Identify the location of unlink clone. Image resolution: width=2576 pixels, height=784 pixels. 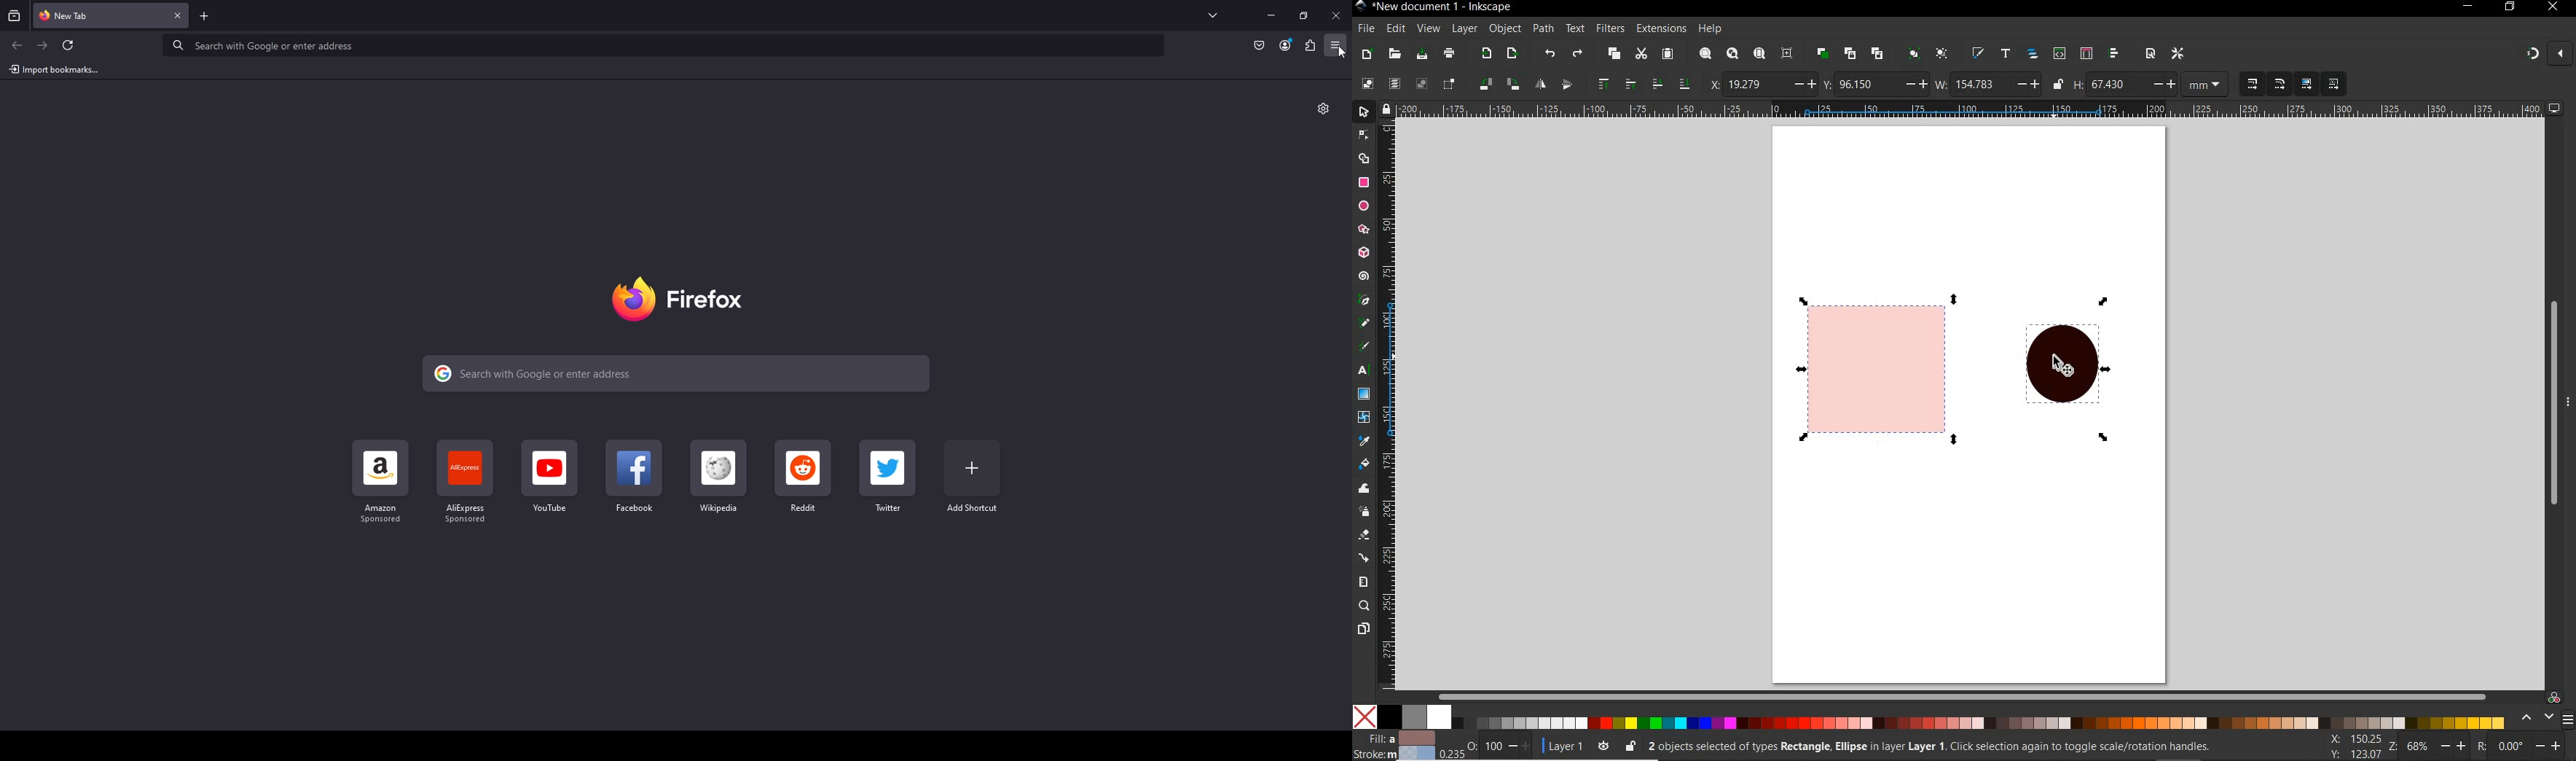
(1880, 52).